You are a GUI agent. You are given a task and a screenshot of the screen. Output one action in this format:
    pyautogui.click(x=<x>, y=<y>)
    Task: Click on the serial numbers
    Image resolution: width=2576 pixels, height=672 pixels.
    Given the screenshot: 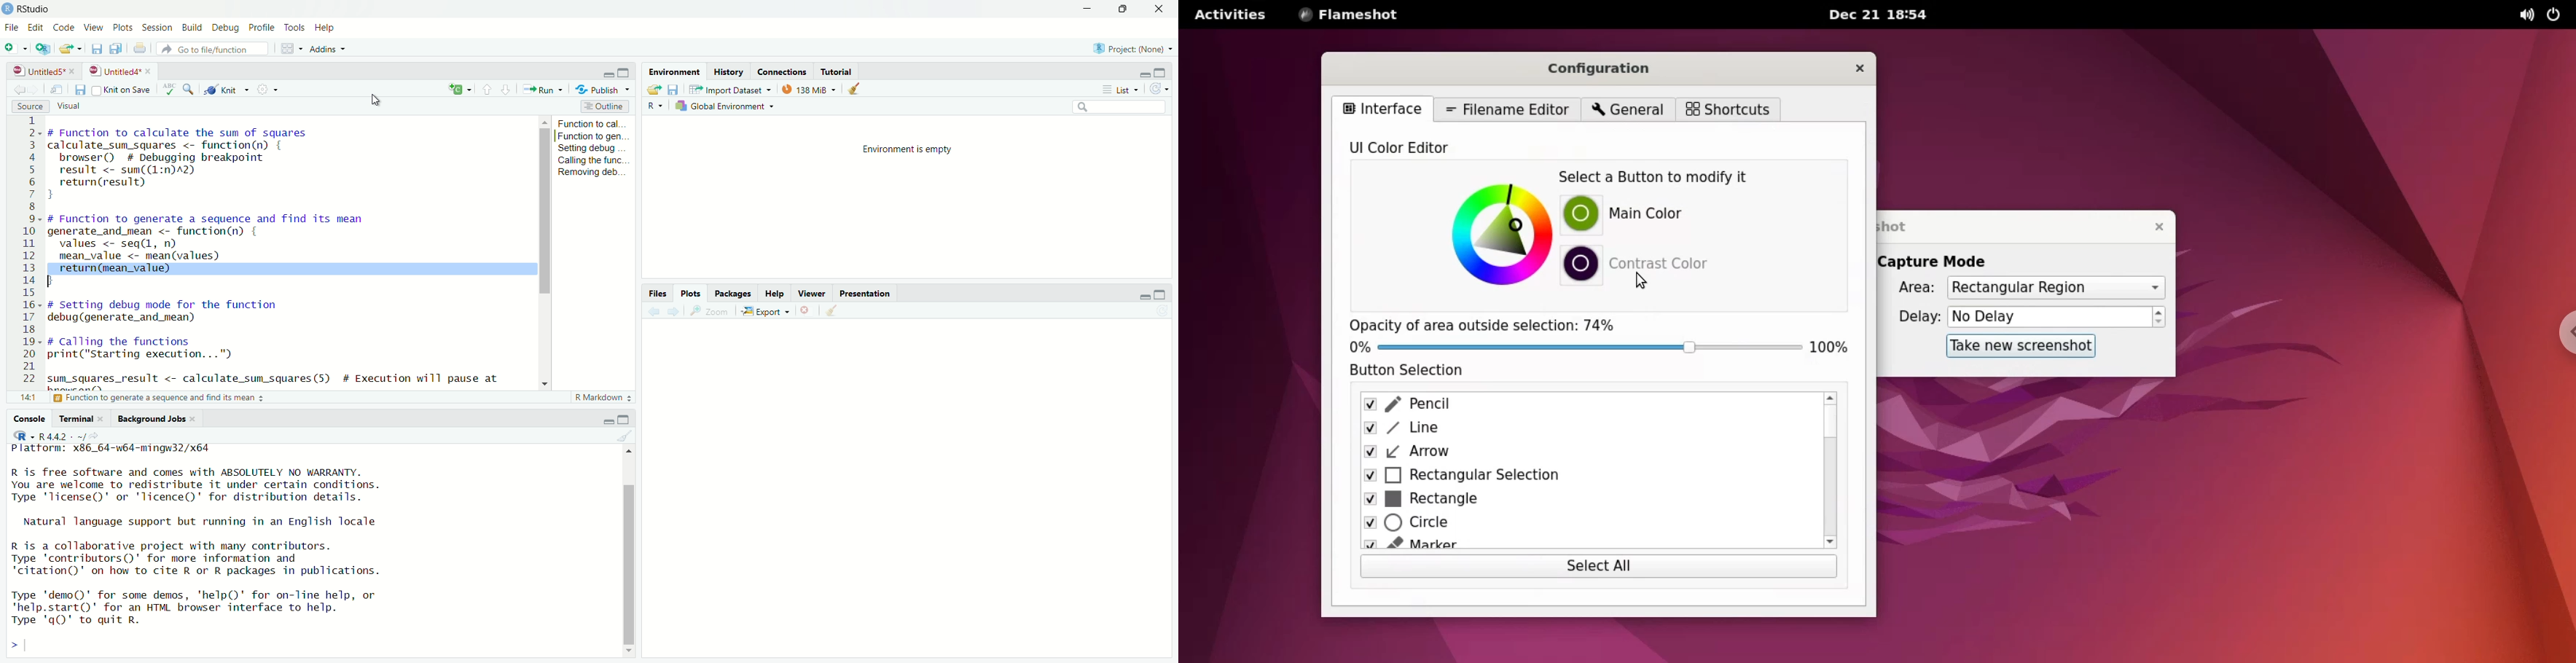 What is the action you would take?
    pyautogui.click(x=28, y=252)
    